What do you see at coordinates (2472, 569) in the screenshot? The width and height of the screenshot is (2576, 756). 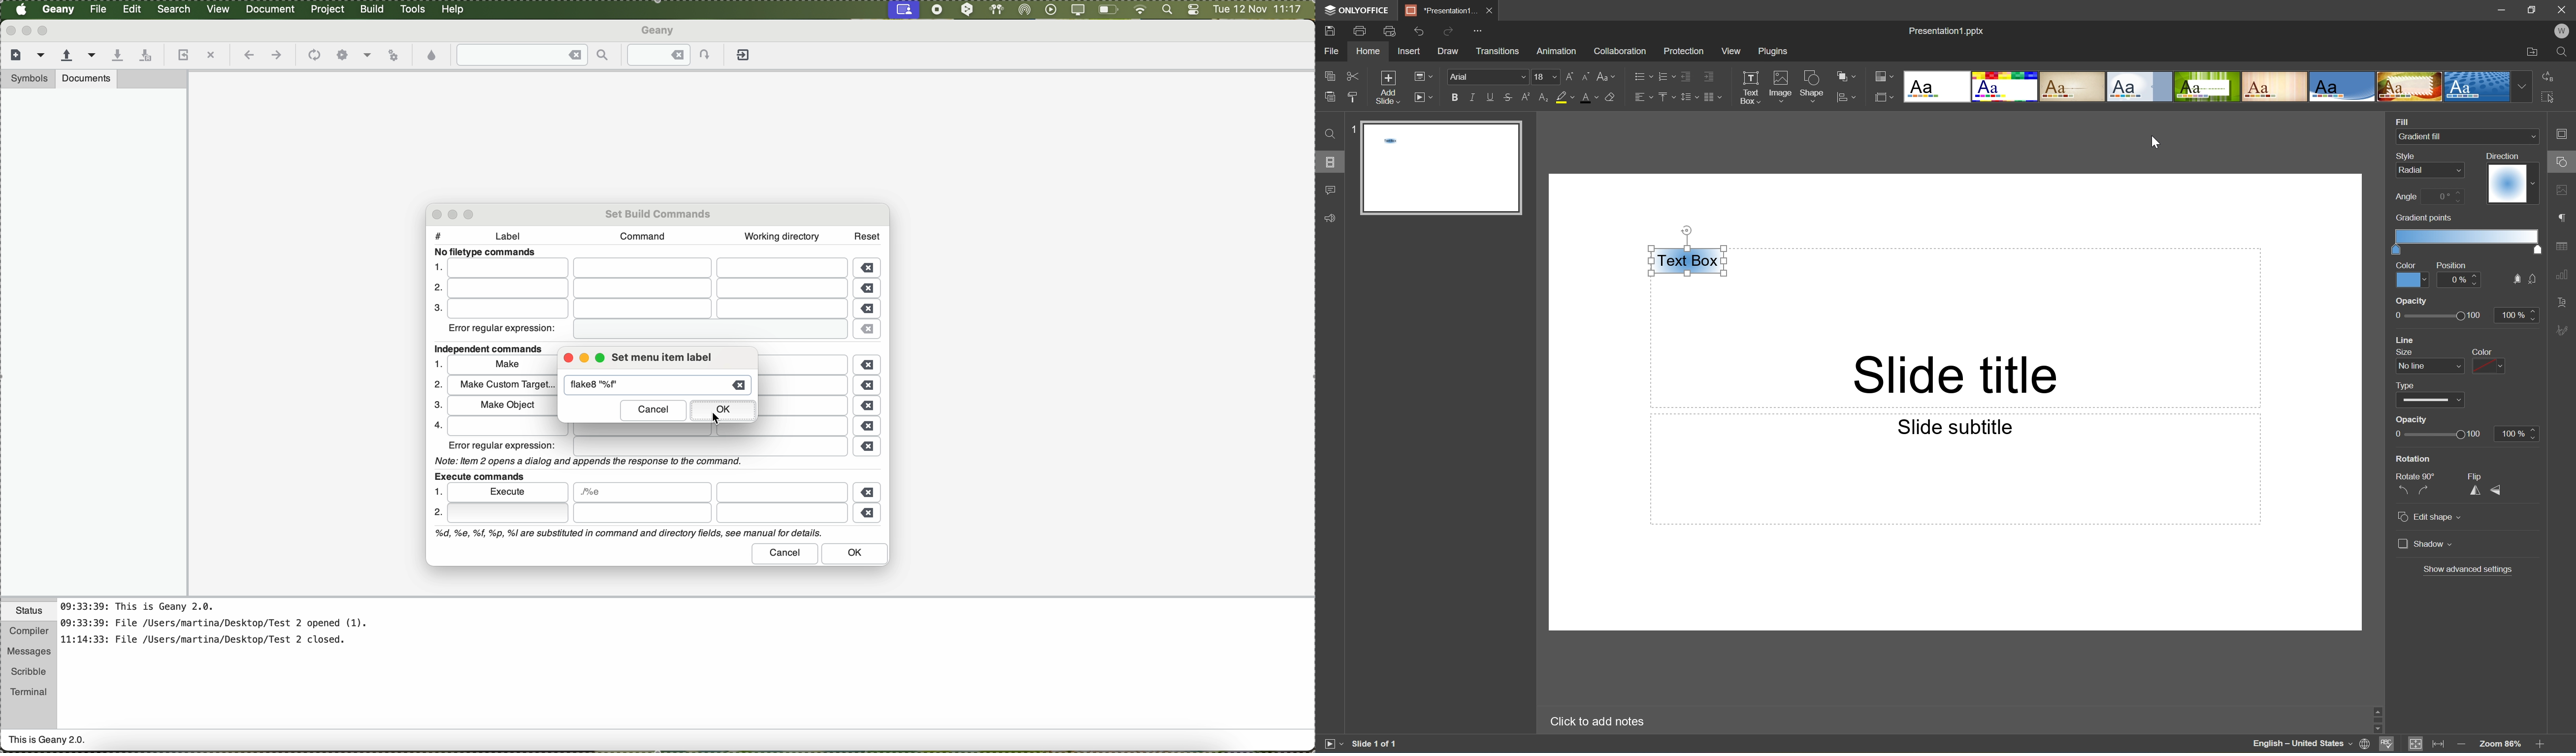 I see `Show advanced settings` at bounding box center [2472, 569].